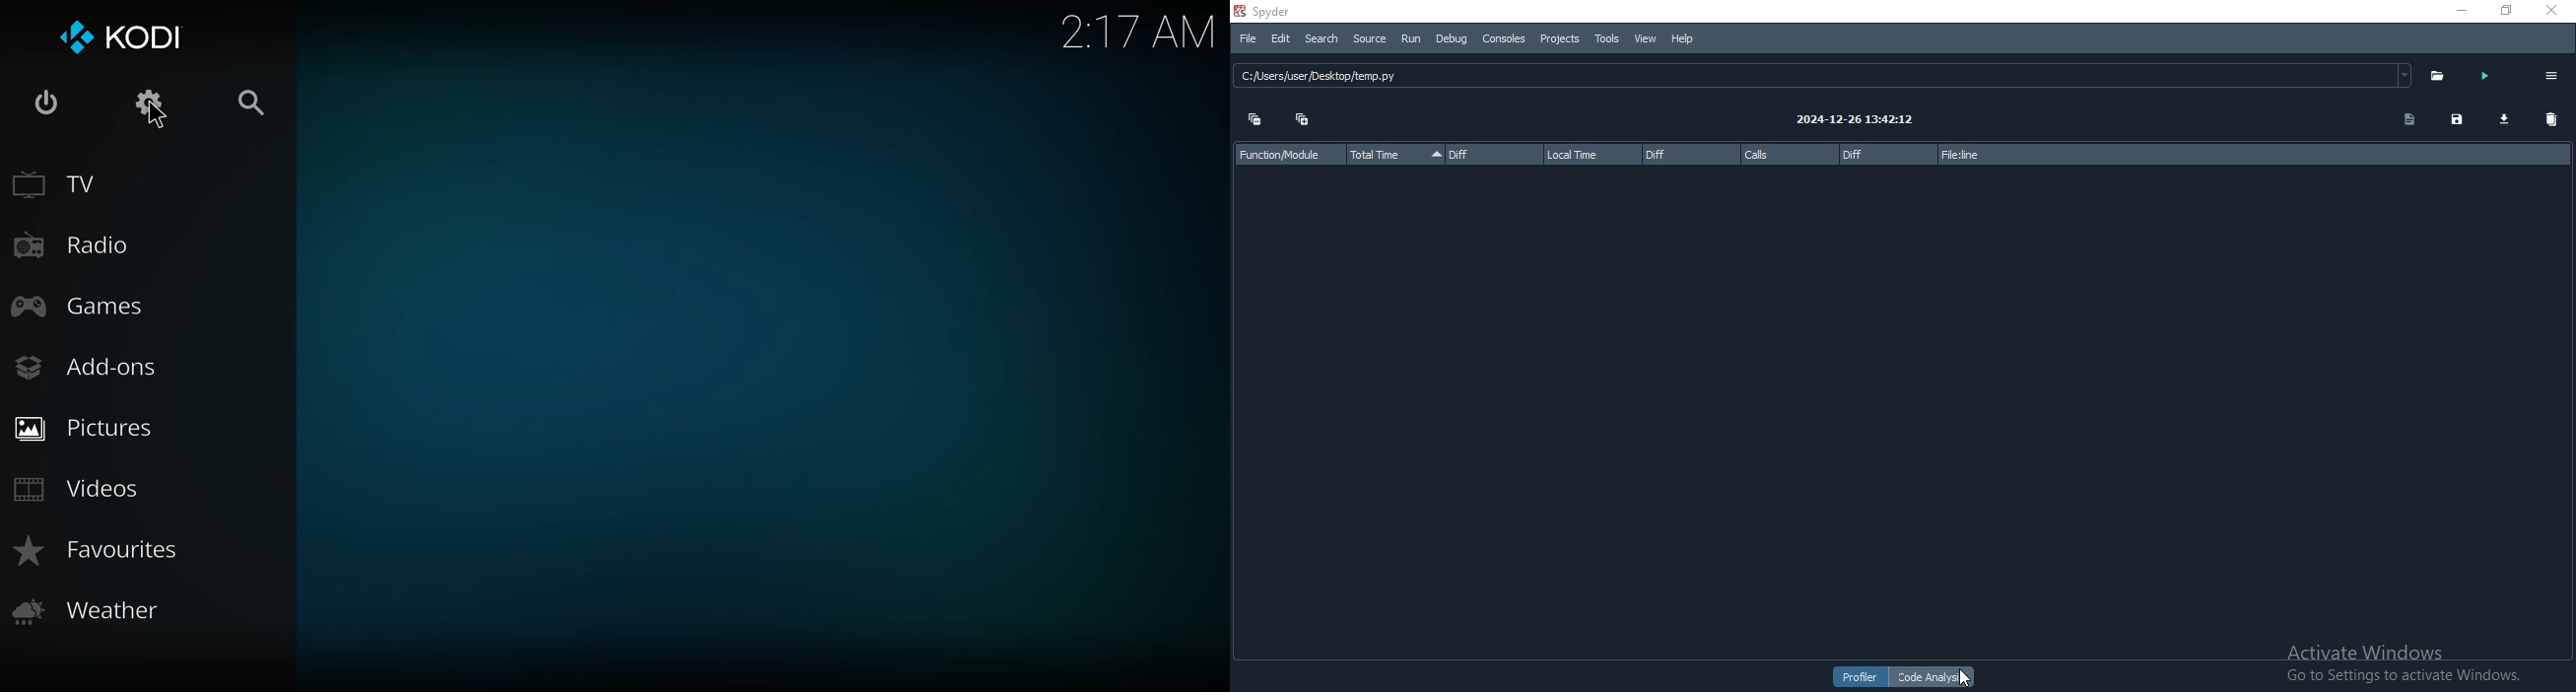  Describe the element at coordinates (2442, 74) in the screenshot. I see `open folder` at that location.